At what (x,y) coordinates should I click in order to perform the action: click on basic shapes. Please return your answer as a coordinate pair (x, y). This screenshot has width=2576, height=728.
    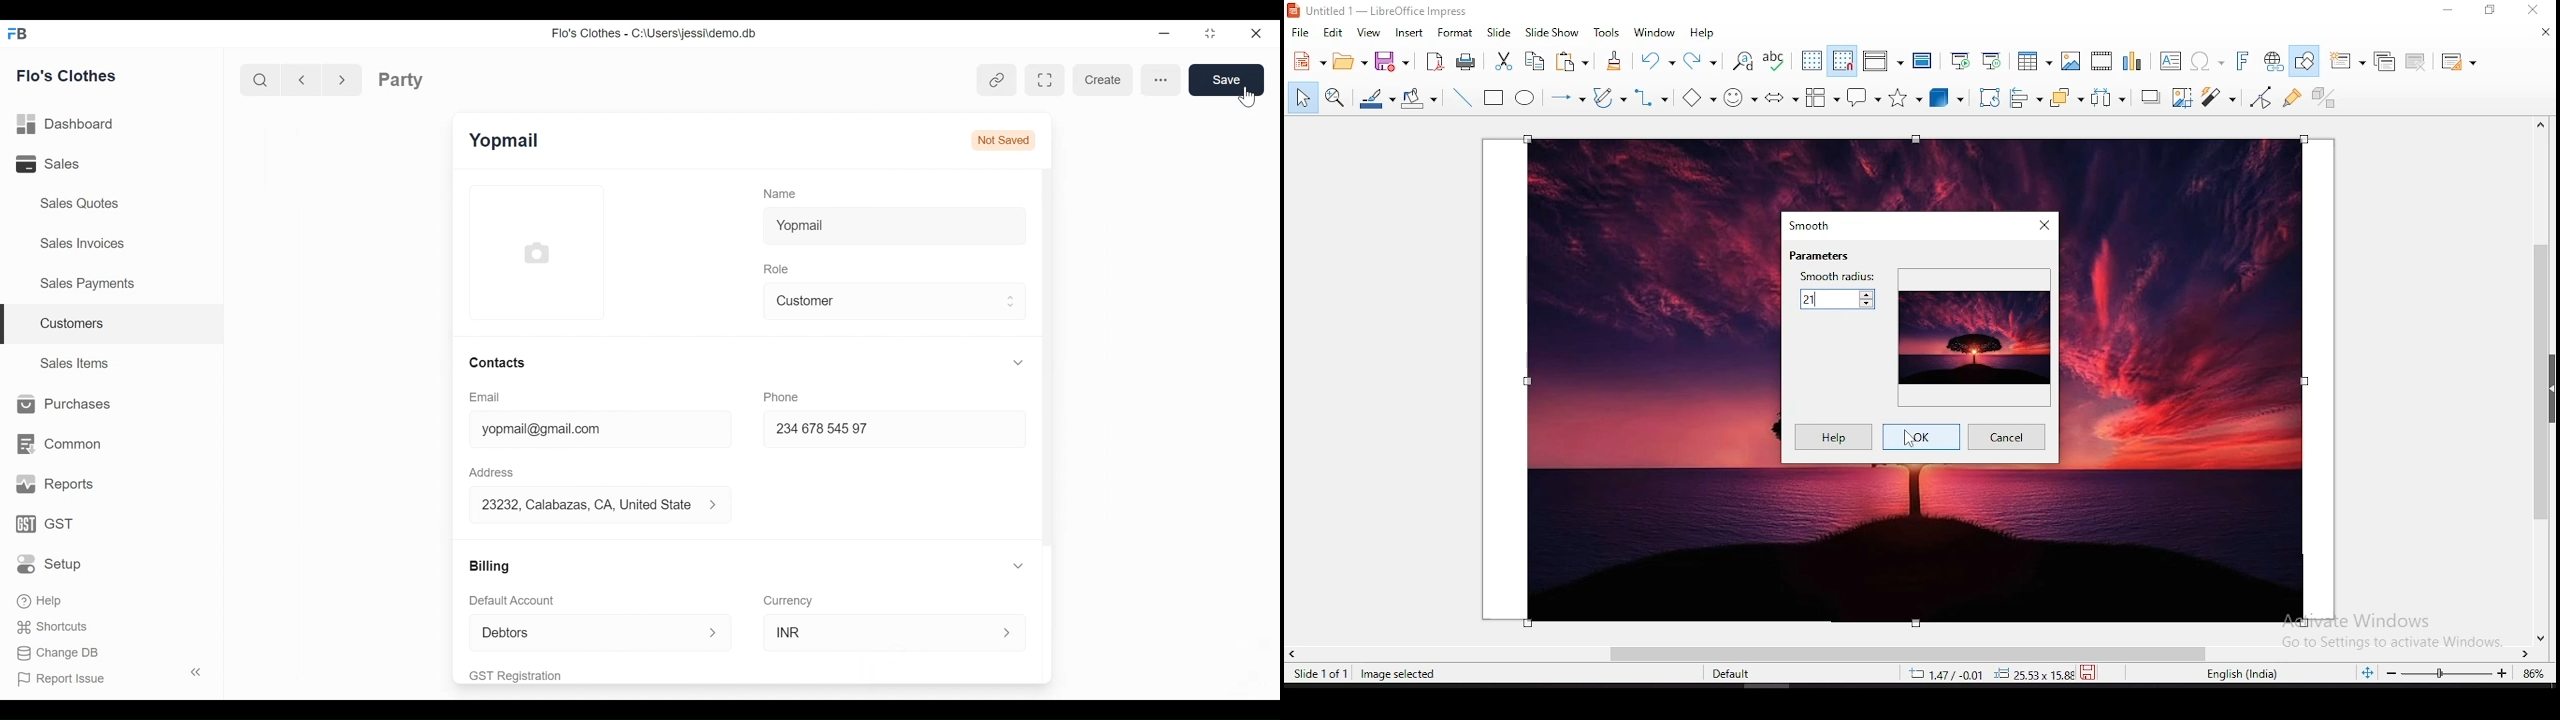
    Looking at the image, I should click on (1699, 97).